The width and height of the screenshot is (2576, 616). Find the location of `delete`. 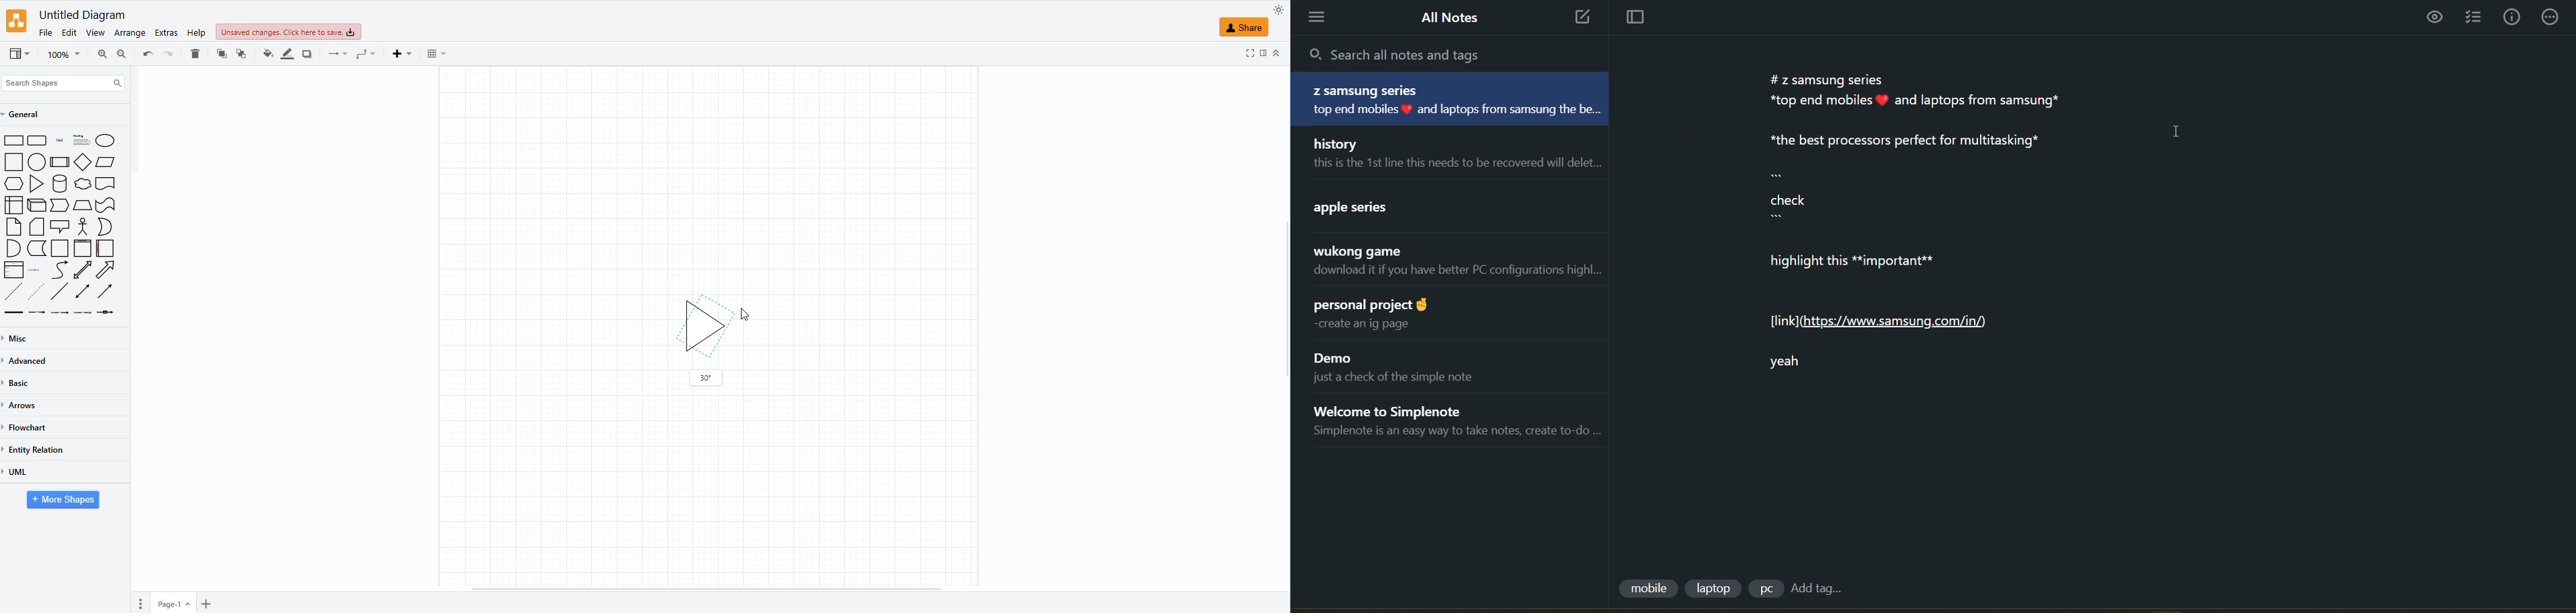

delete is located at coordinates (196, 51).